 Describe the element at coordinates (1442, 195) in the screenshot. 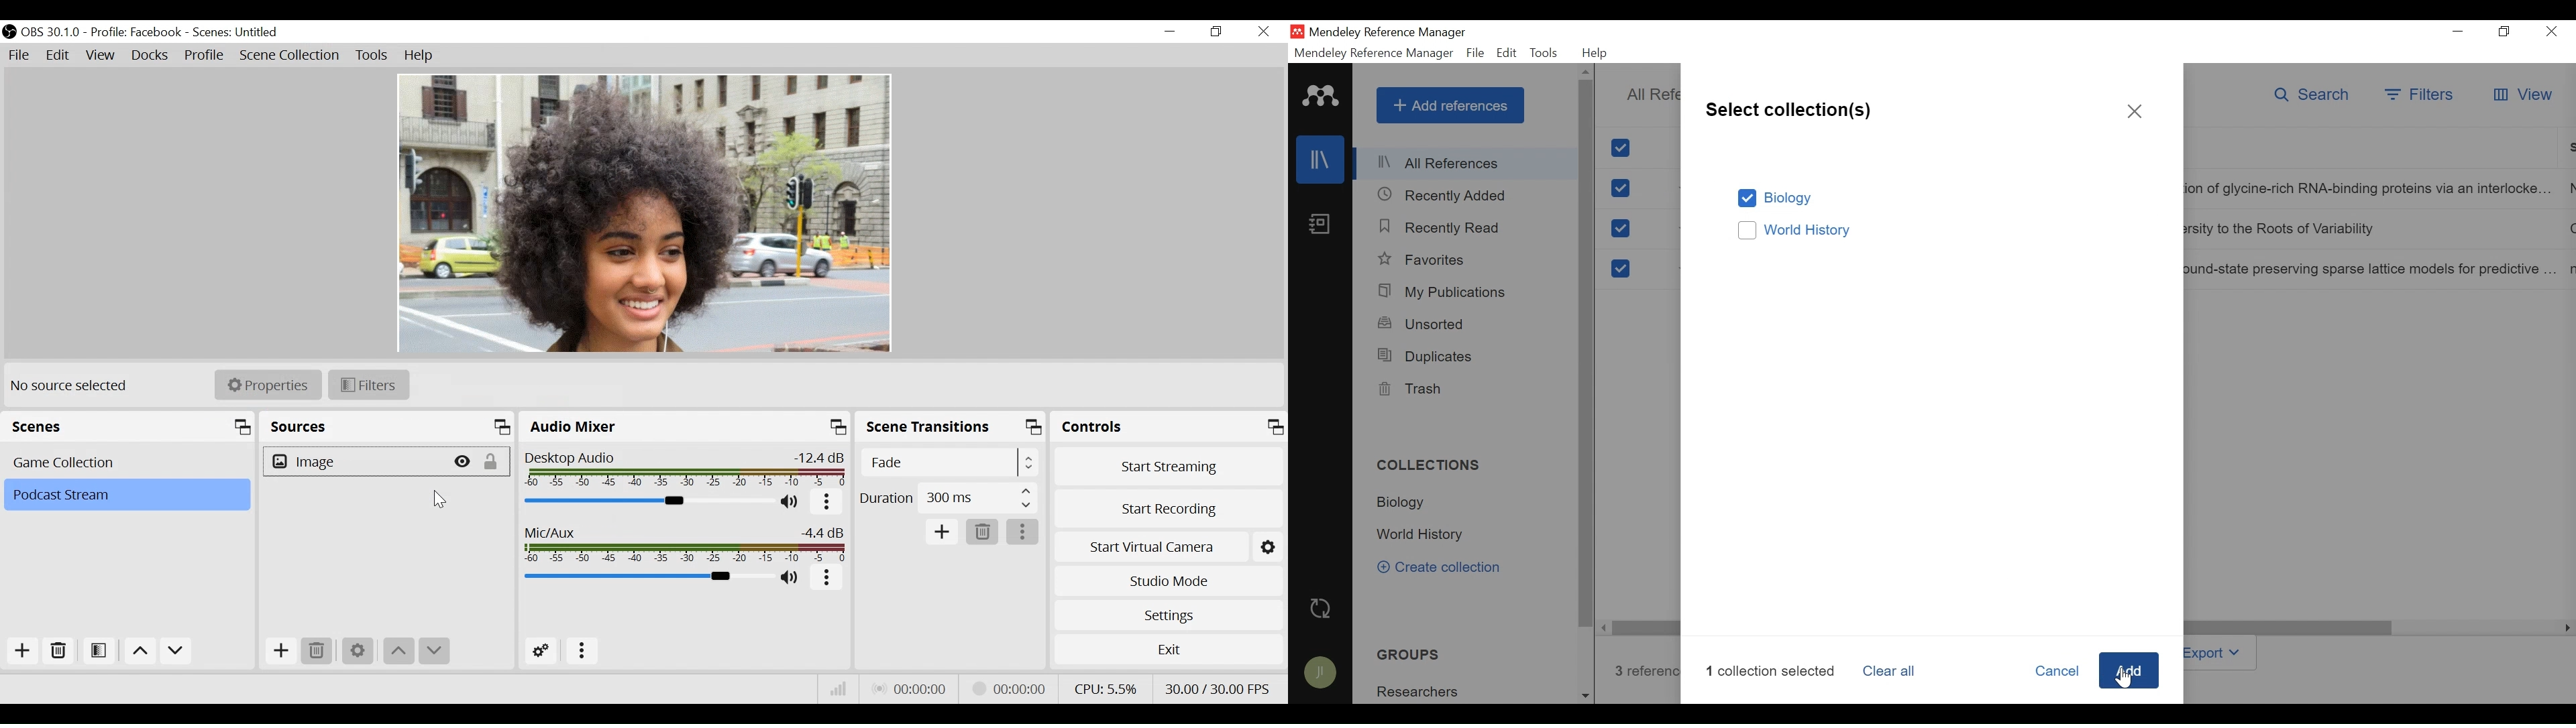

I see `Recently Added` at that location.